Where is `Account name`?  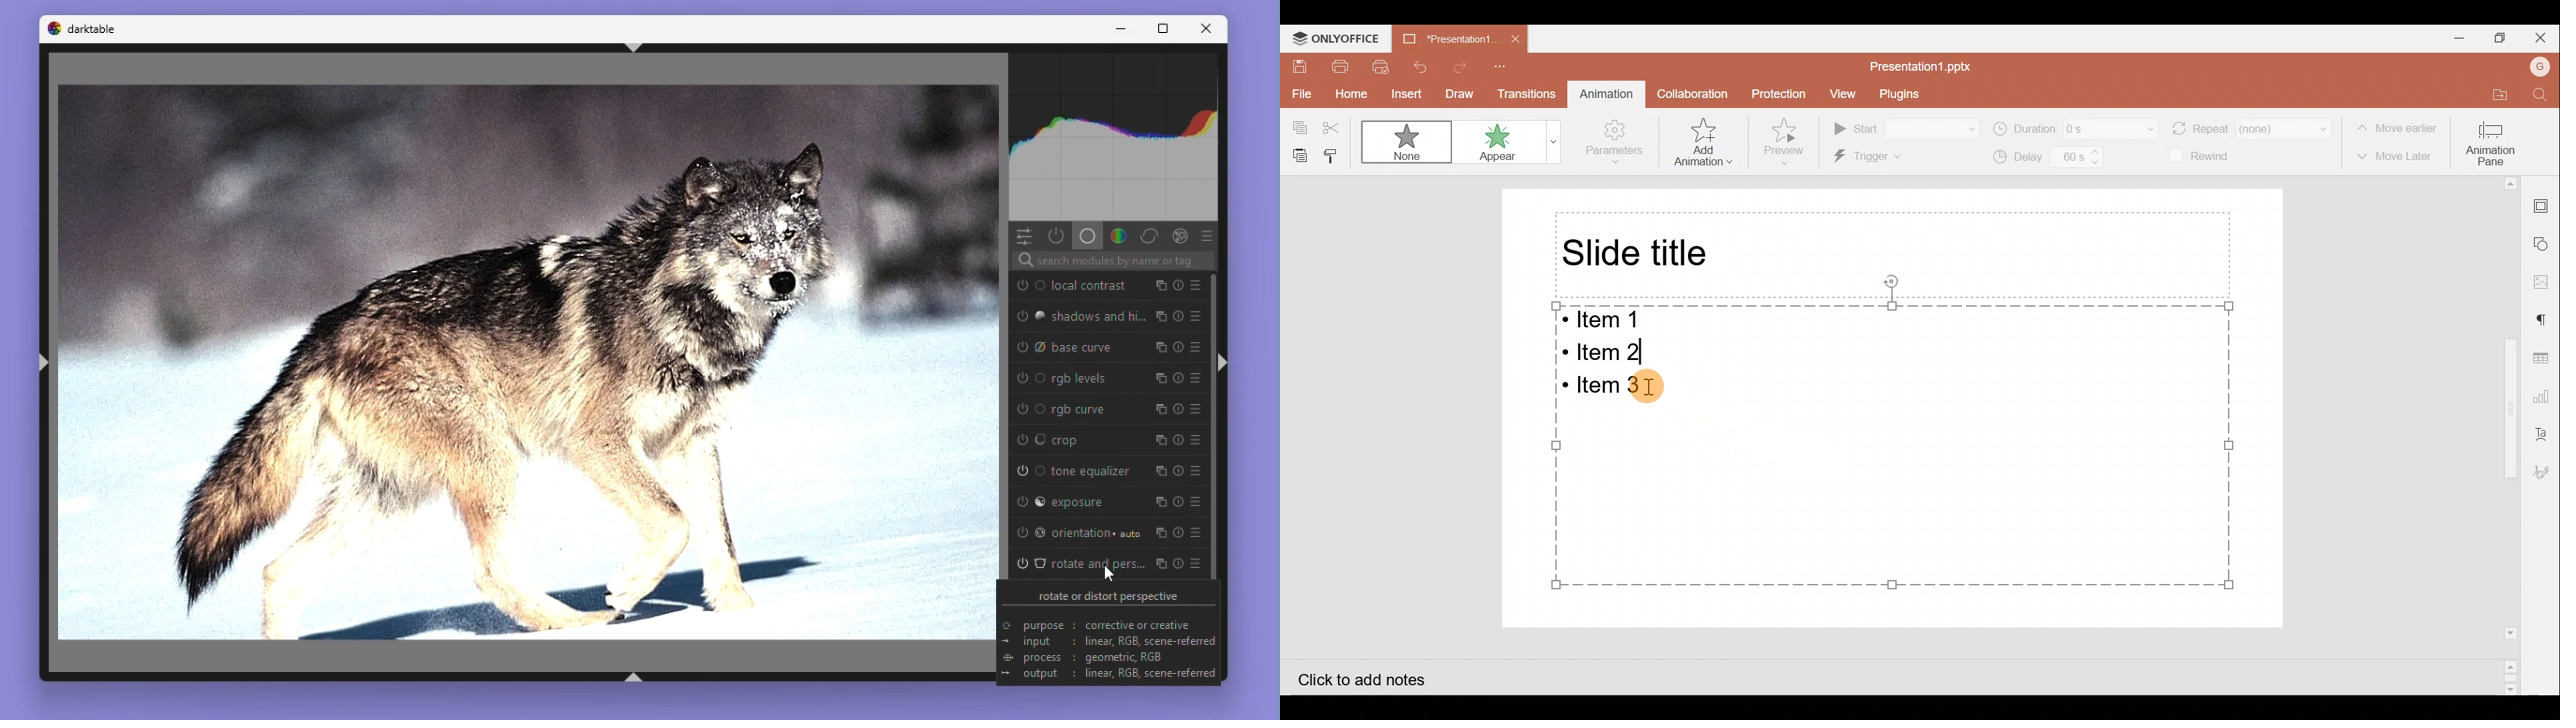 Account name is located at coordinates (2541, 69).